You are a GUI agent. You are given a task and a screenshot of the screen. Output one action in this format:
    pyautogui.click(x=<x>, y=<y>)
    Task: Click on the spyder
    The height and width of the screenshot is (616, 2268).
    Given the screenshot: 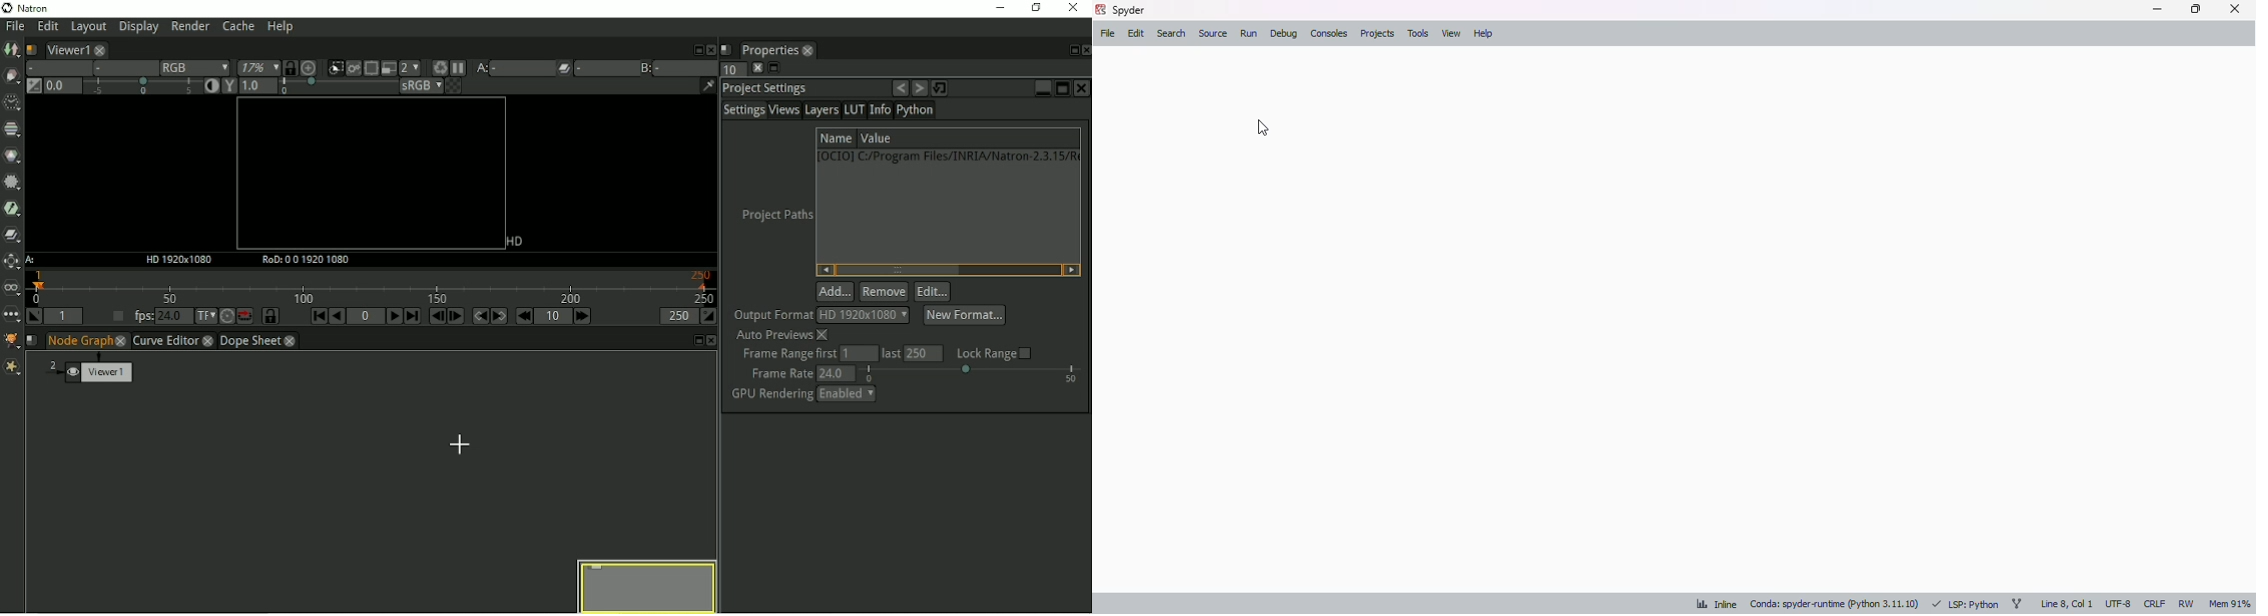 What is the action you would take?
    pyautogui.click(x=1130, y=10)
    